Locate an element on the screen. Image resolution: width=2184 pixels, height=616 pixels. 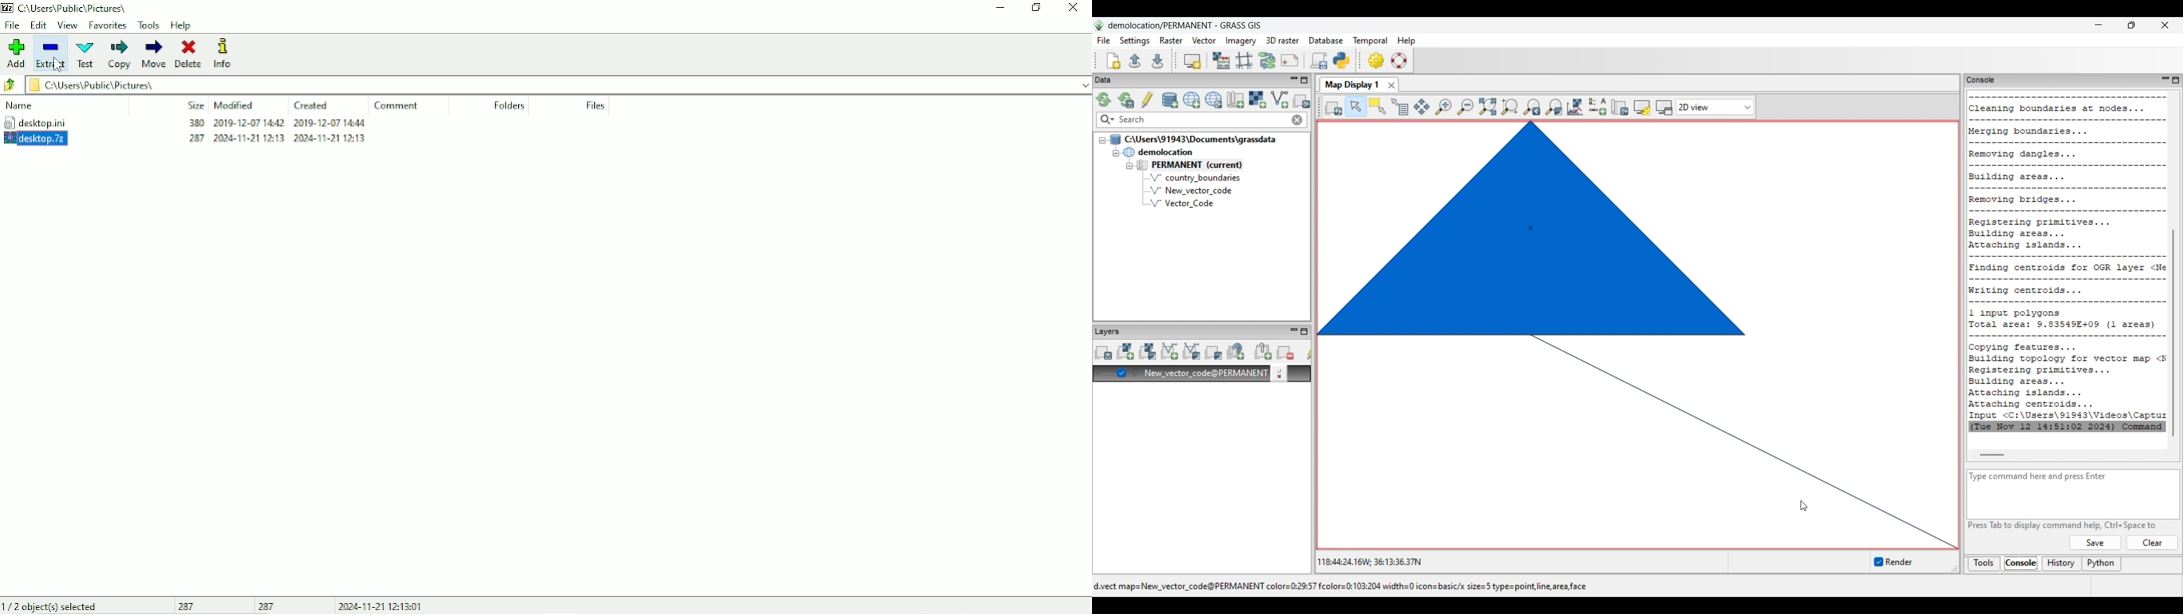
Code of new file visible is located at coordinates (2069, 262).